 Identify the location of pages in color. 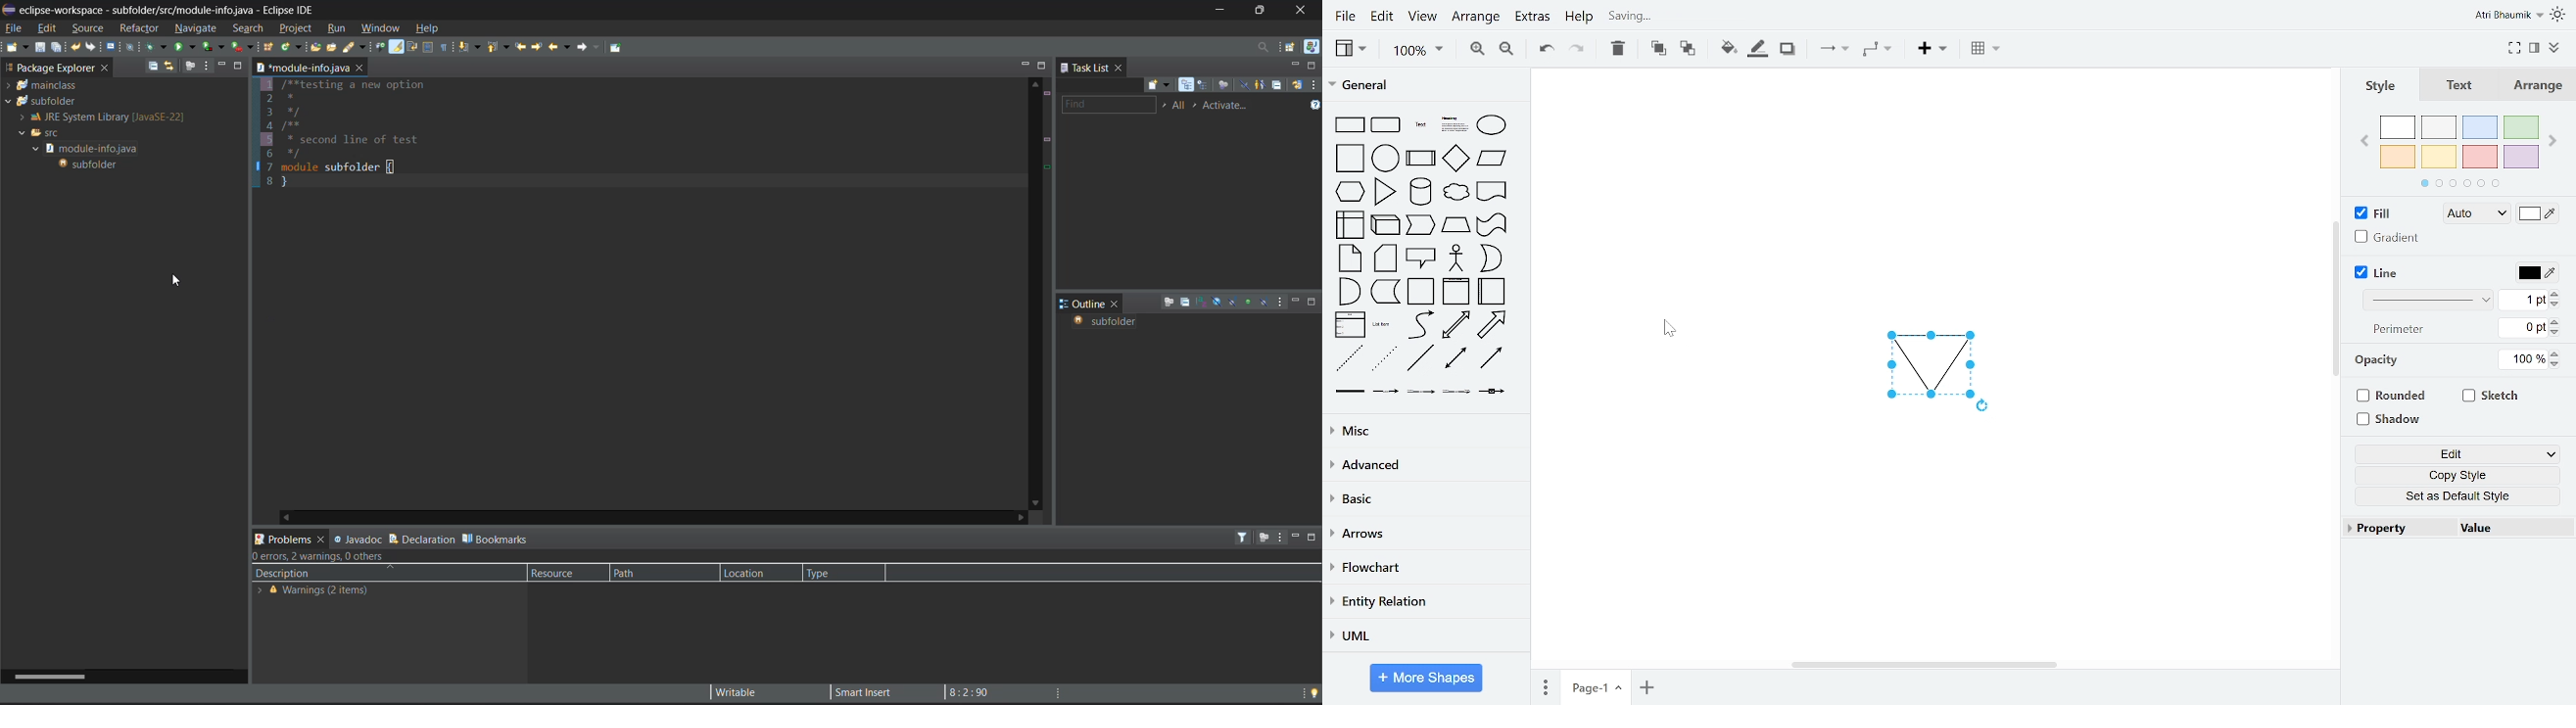
(2459, 183).